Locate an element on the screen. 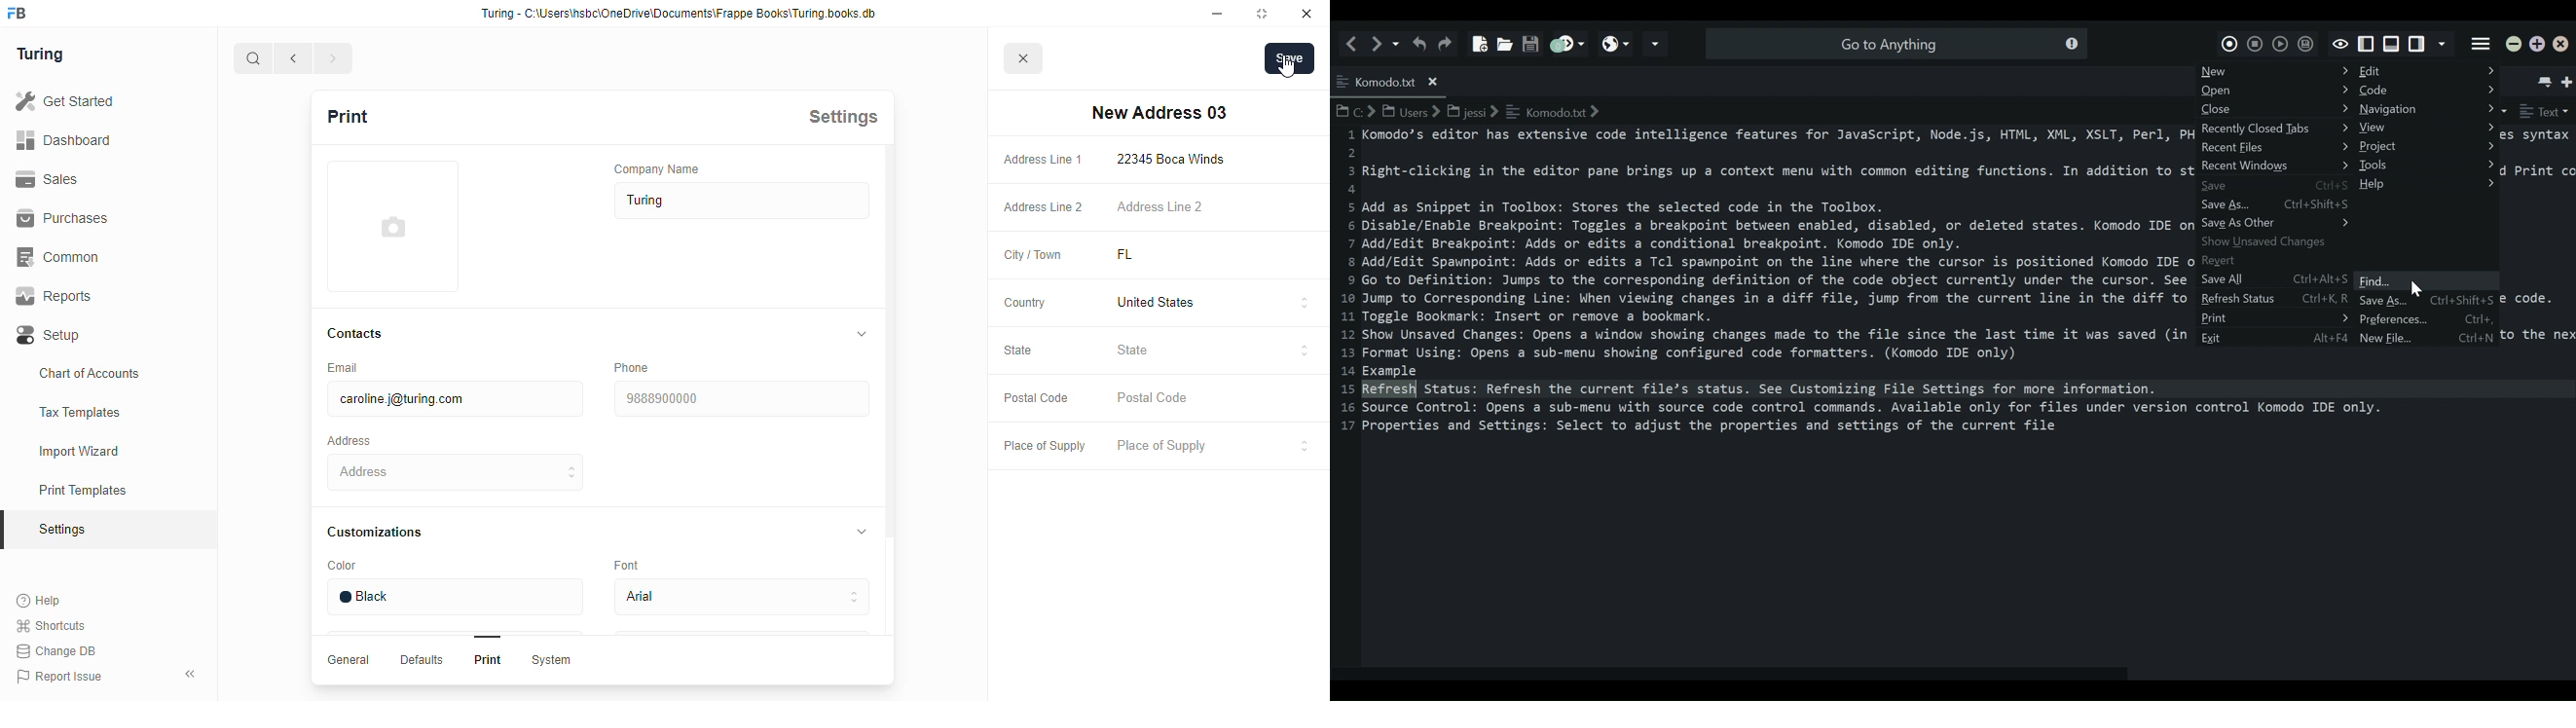 The width and height of the screenshot is (2576, 728). toggle expand/collapse is located at coordinates (858, 530).